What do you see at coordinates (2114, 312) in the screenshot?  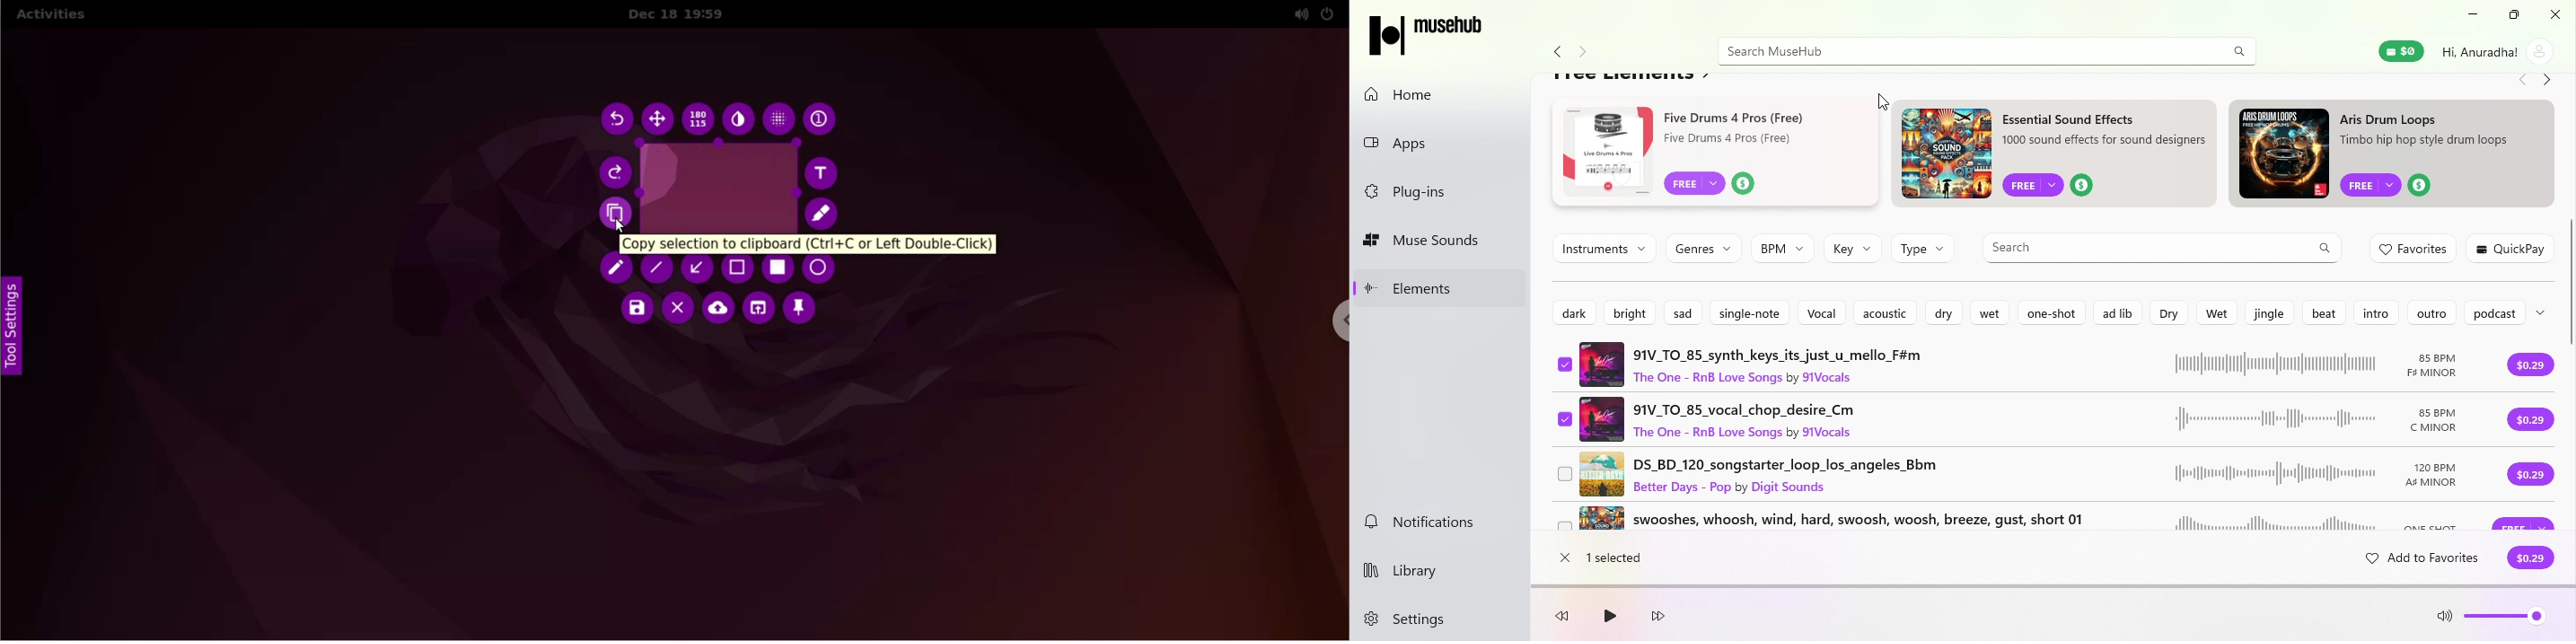 I see `ad lib` at bounding box center [2114, 312].